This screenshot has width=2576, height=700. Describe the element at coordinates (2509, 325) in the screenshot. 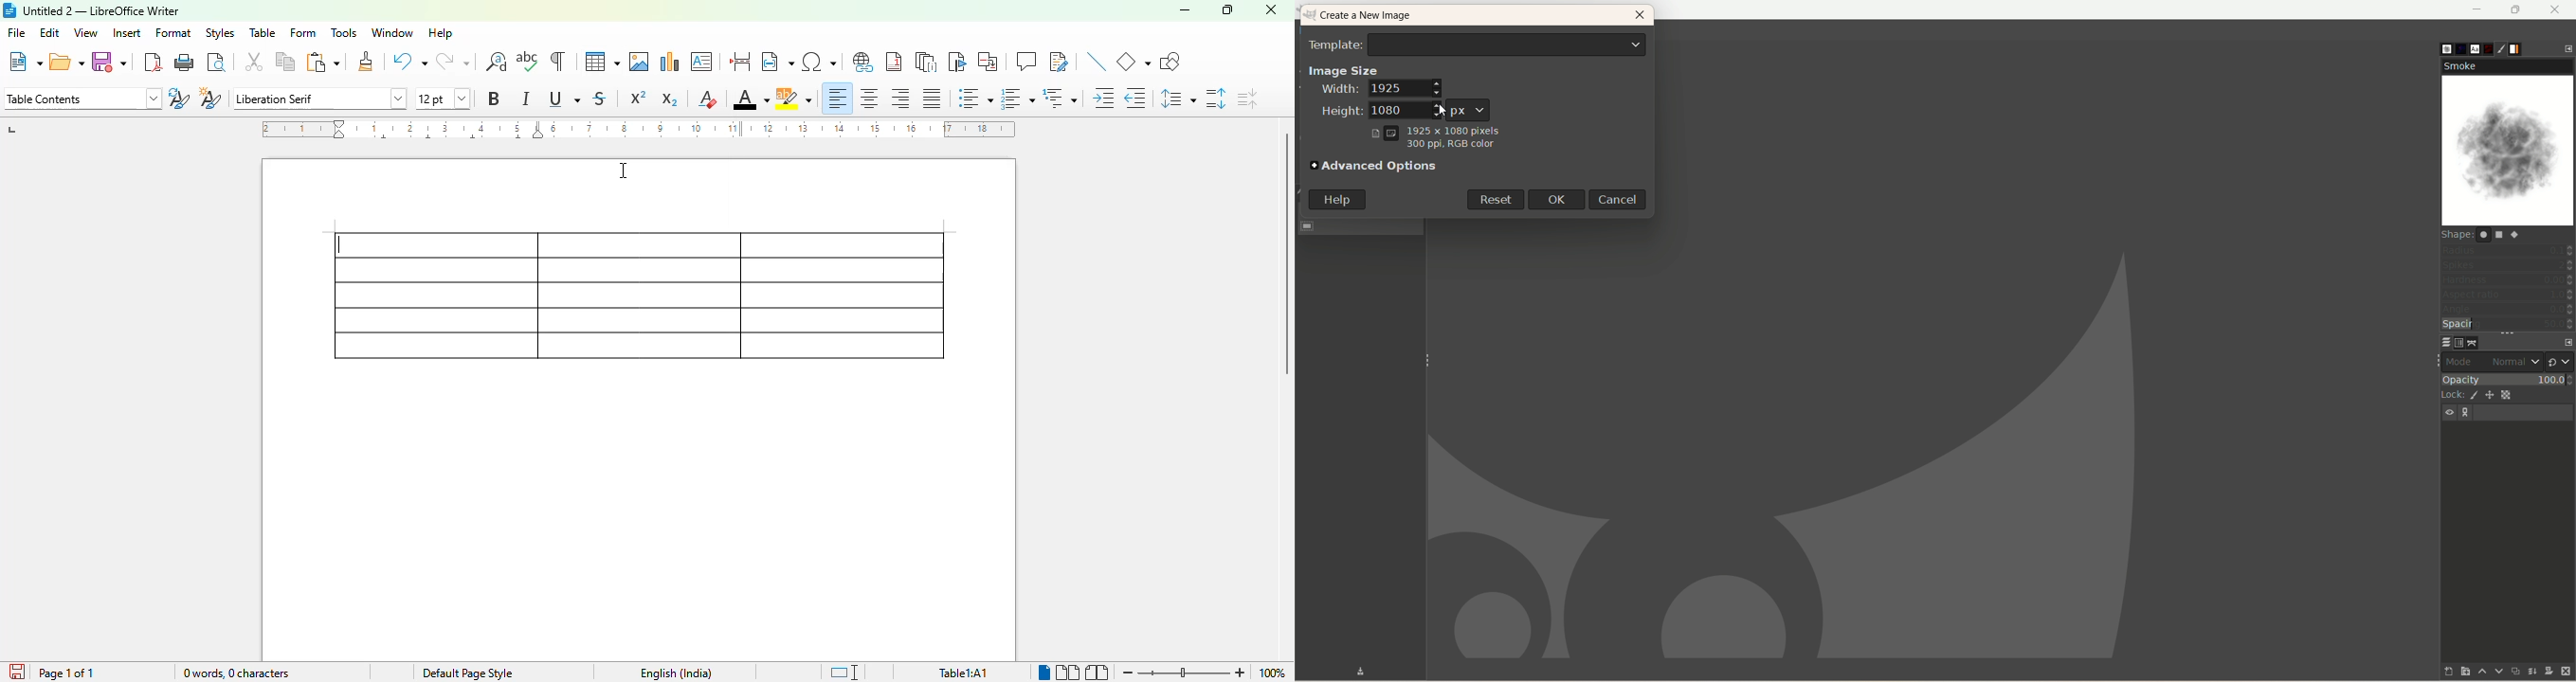

I see `spacing` at that location.